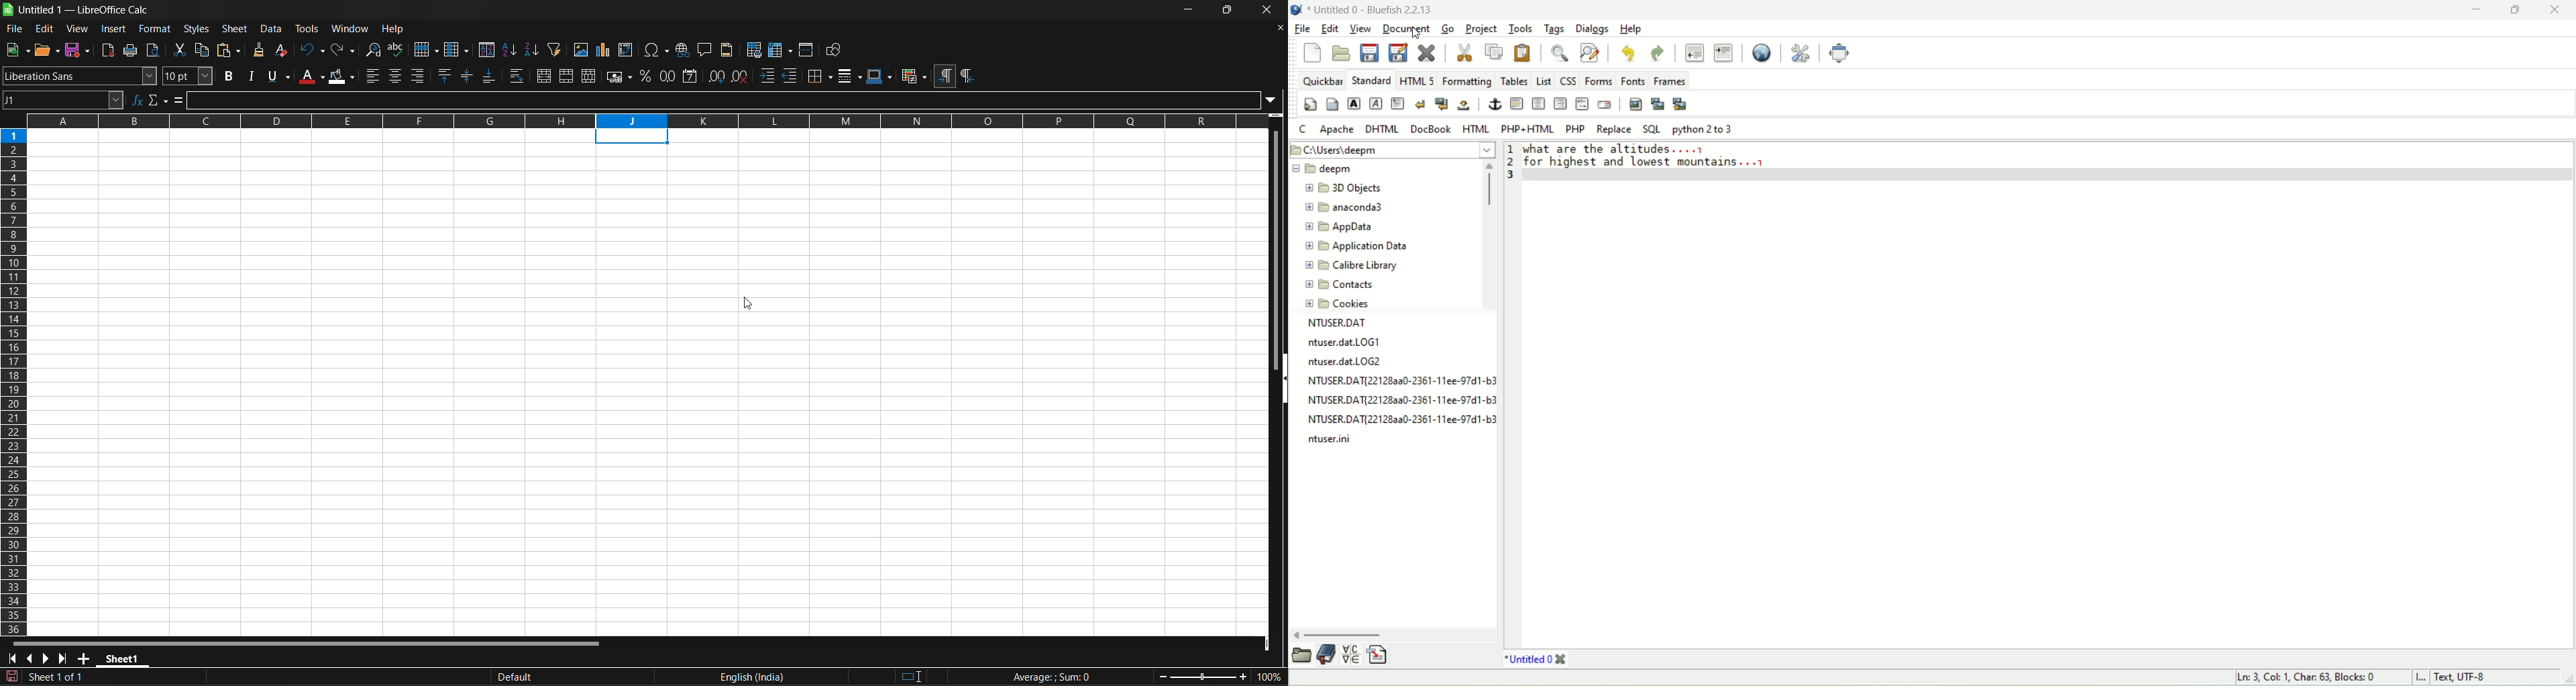  What do you see at coordinates (235, 679) in the screenshot?
I see `Document has been modified. CLick to save the document.` at bounding box center [235, 679].